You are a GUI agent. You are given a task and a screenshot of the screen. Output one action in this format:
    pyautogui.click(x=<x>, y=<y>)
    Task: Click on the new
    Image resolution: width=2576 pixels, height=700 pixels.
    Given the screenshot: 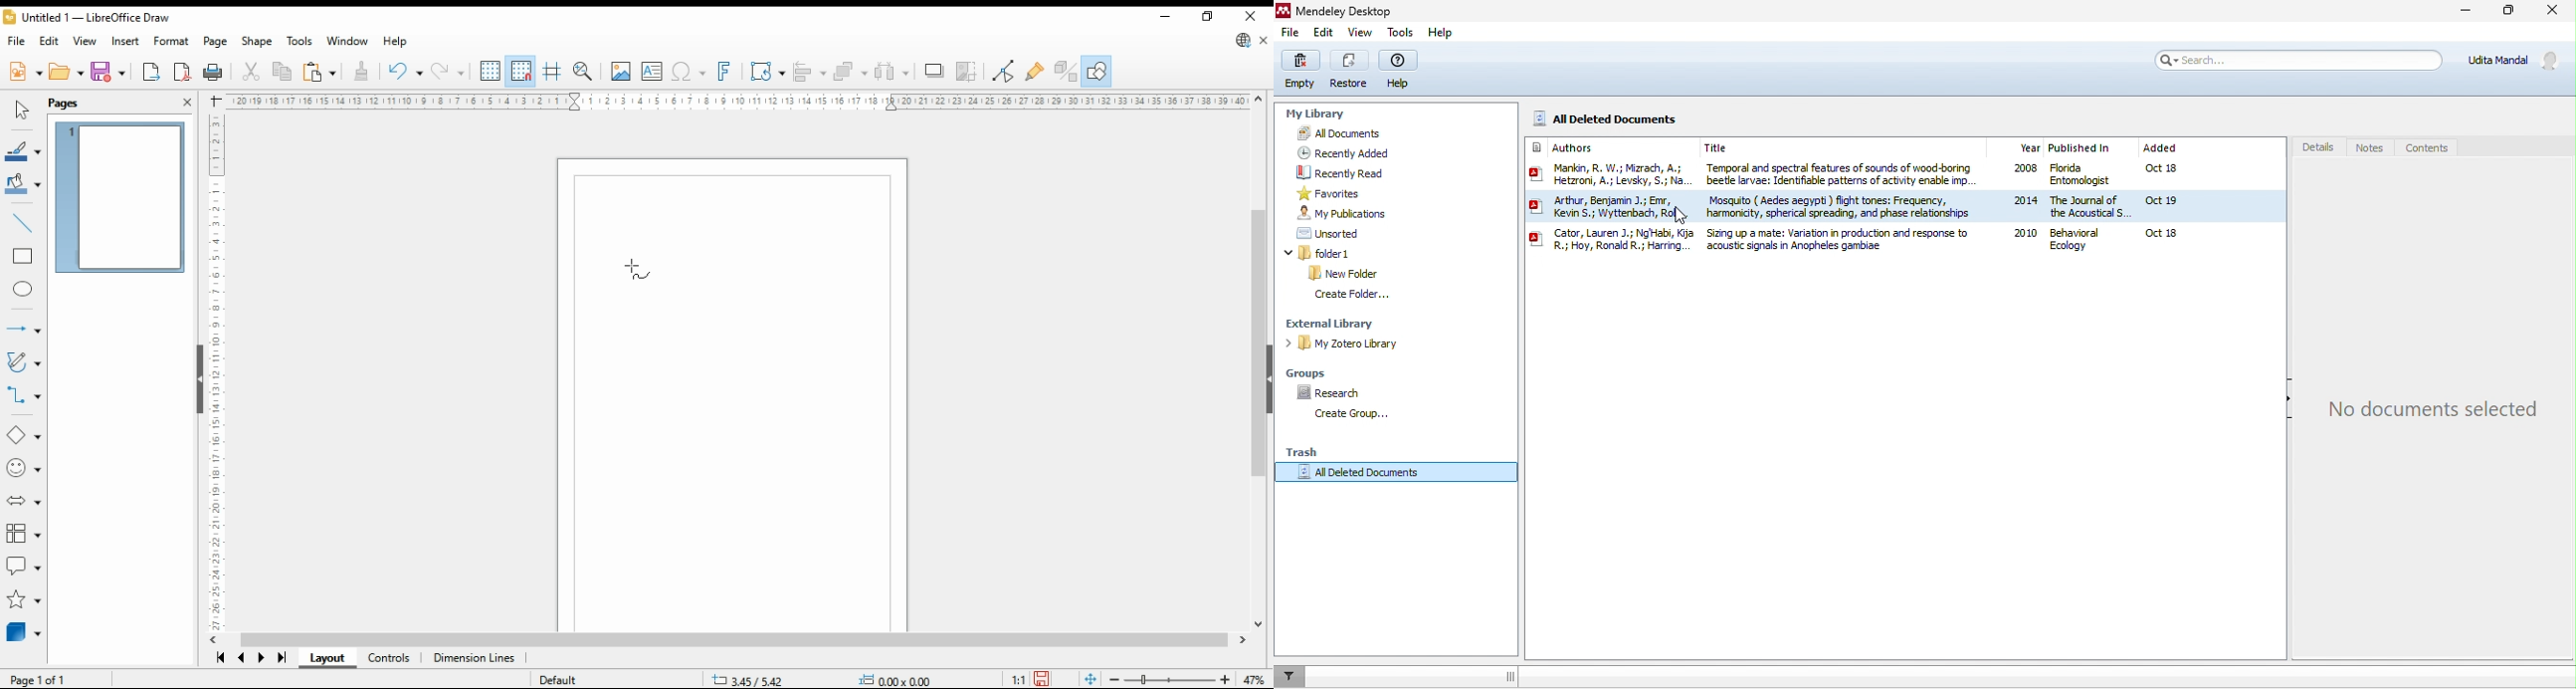 What is the action you would take?
    pyautogui.click(x=25, y=73)
    